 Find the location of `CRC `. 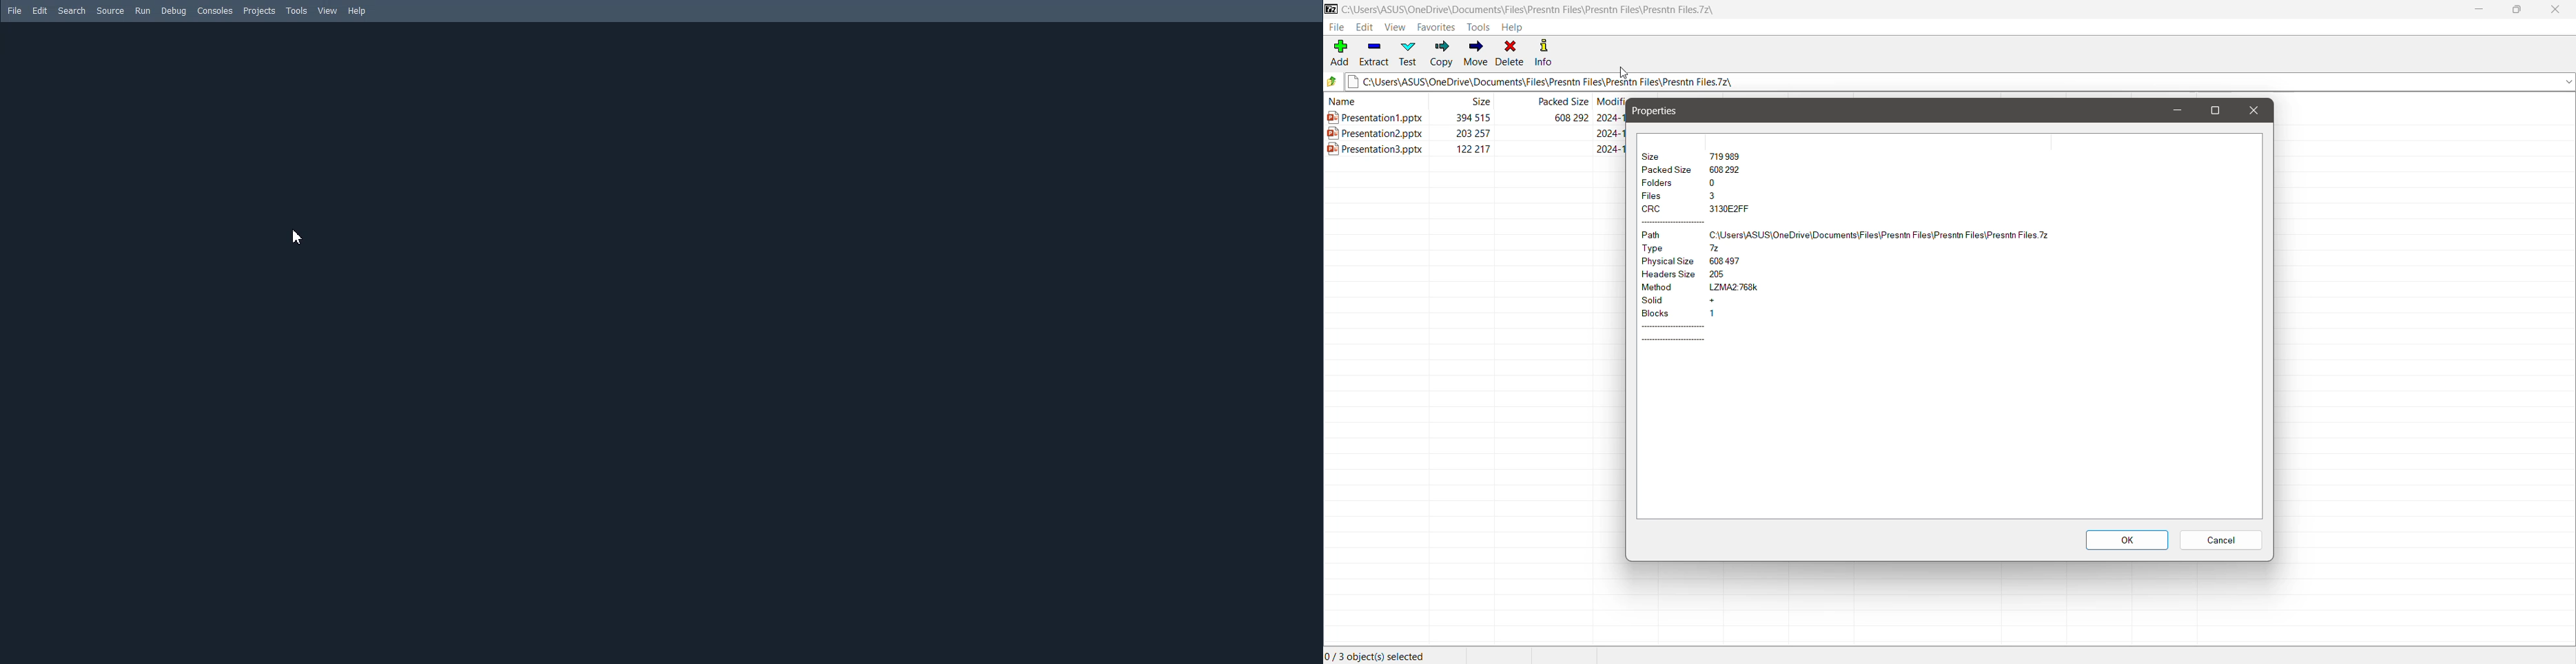

CRC  is located at coordinates (1664, 209).